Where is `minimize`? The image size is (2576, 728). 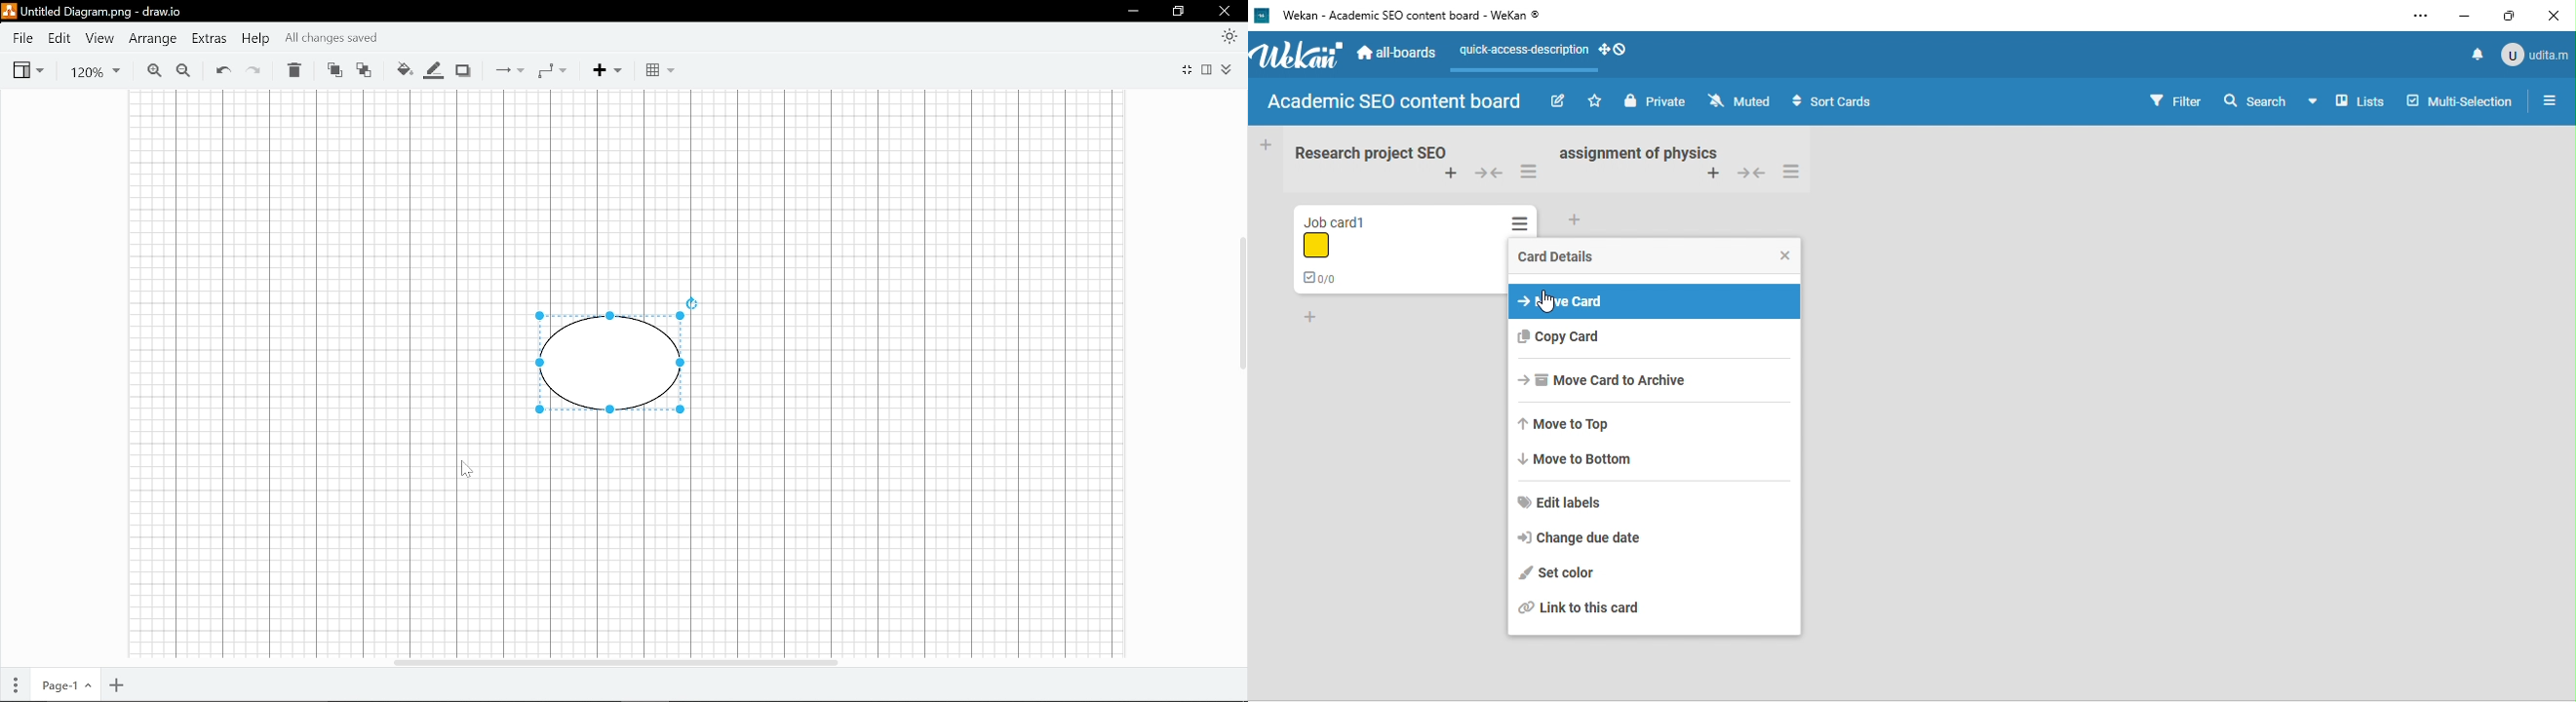
minimize is located at coordinates (2471, 15).